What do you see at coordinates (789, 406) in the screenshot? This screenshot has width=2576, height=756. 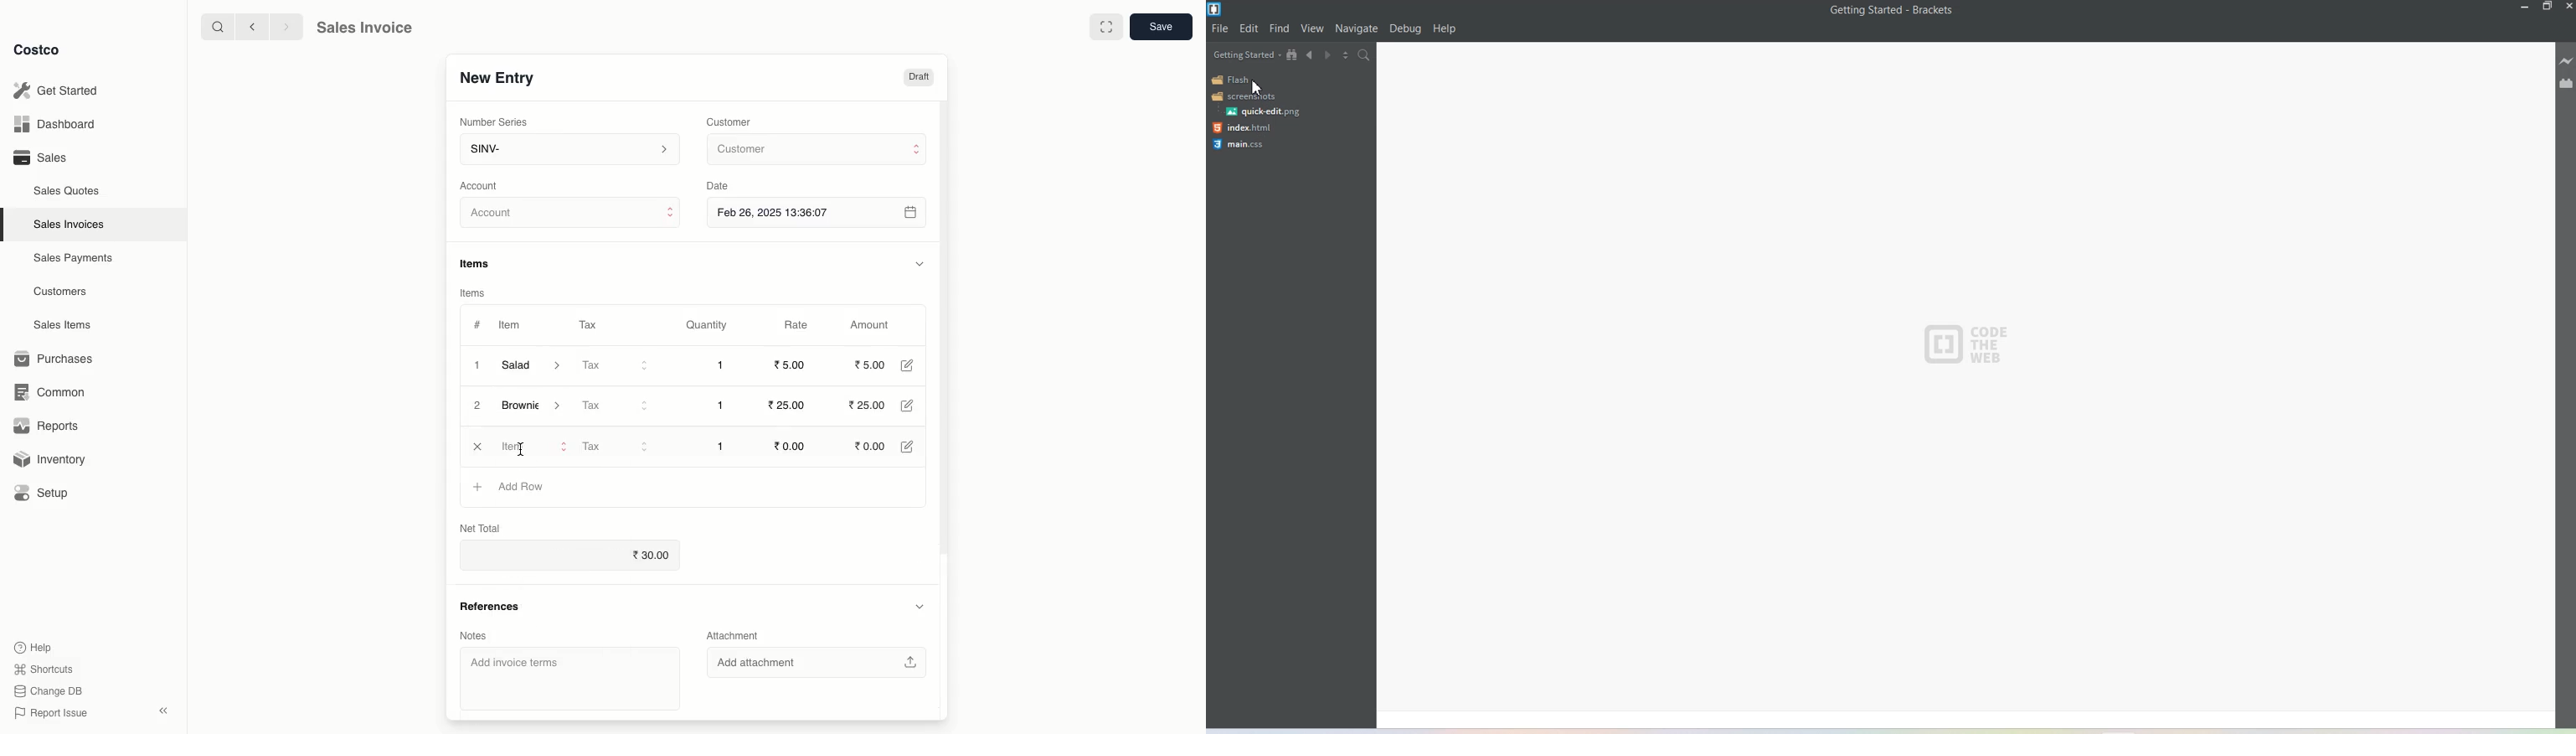 I see `25.00` at bounding box center [789, 406].